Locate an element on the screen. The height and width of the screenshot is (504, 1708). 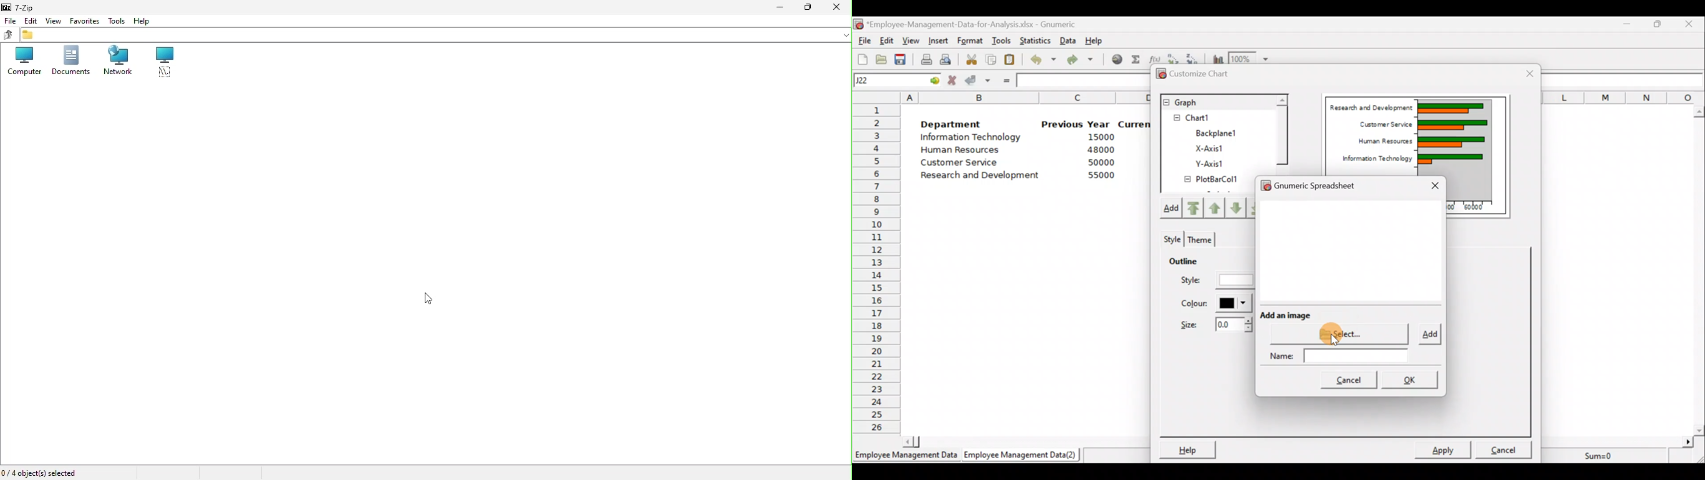
Edit a function in the current cell is located at coordinates (1155, 58).